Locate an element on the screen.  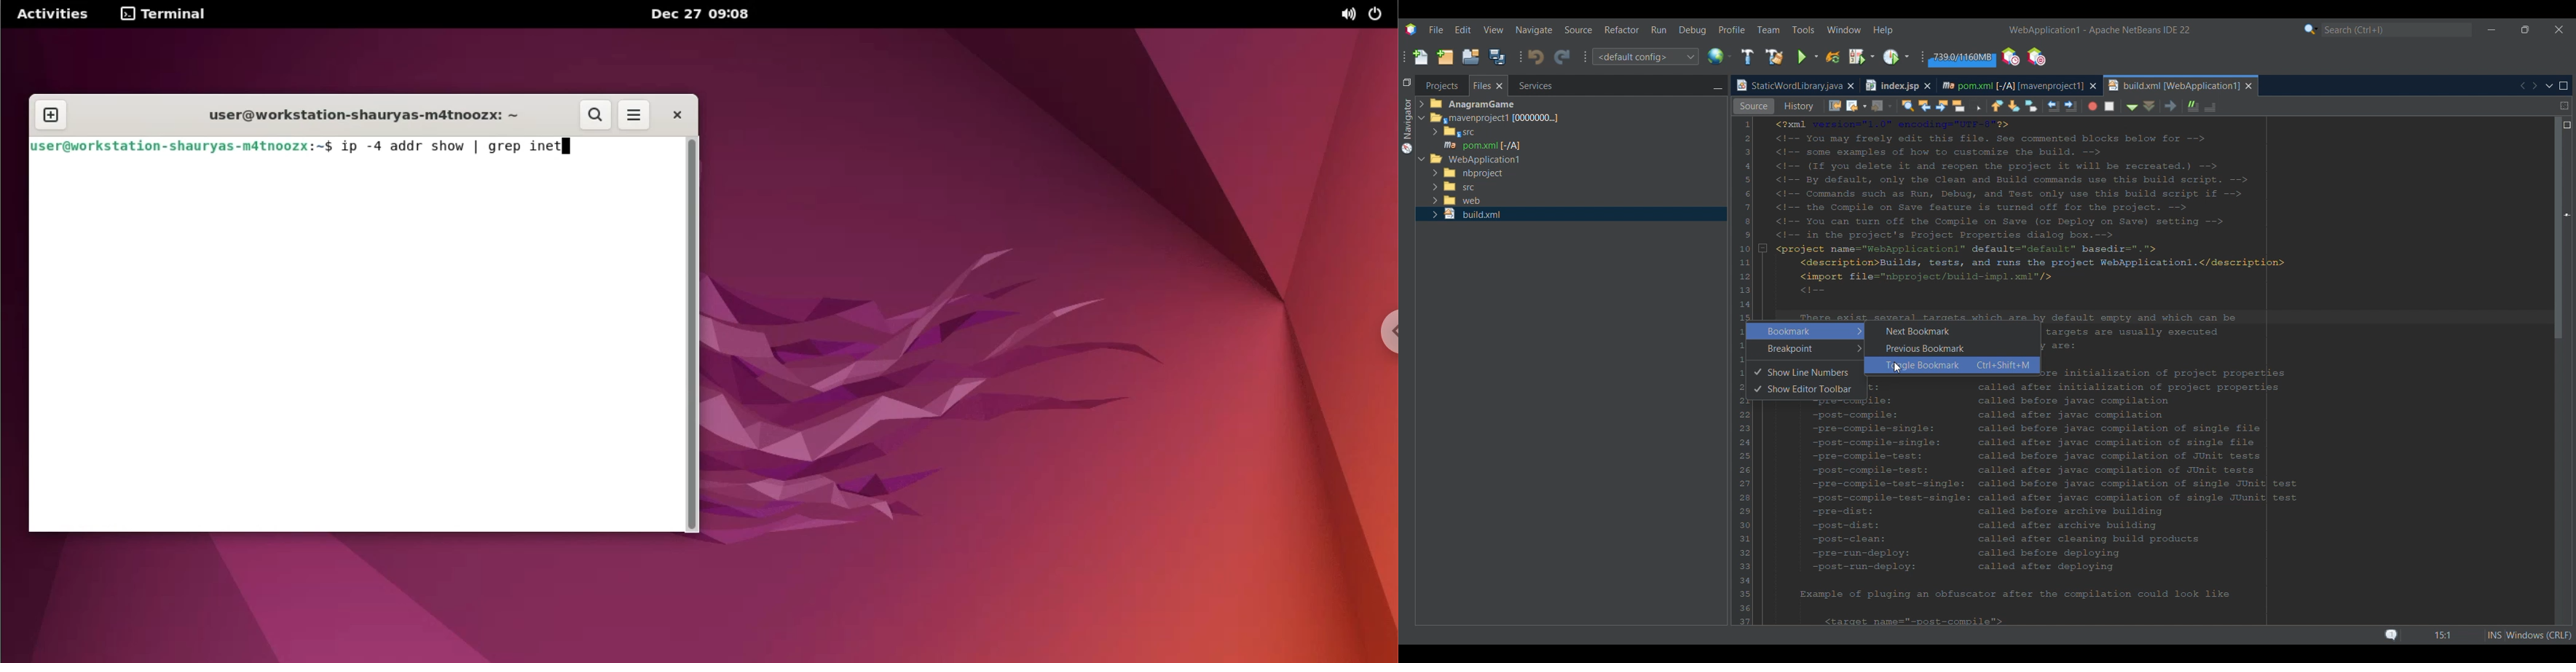
Forward options is located at coordinates (1989, 106).